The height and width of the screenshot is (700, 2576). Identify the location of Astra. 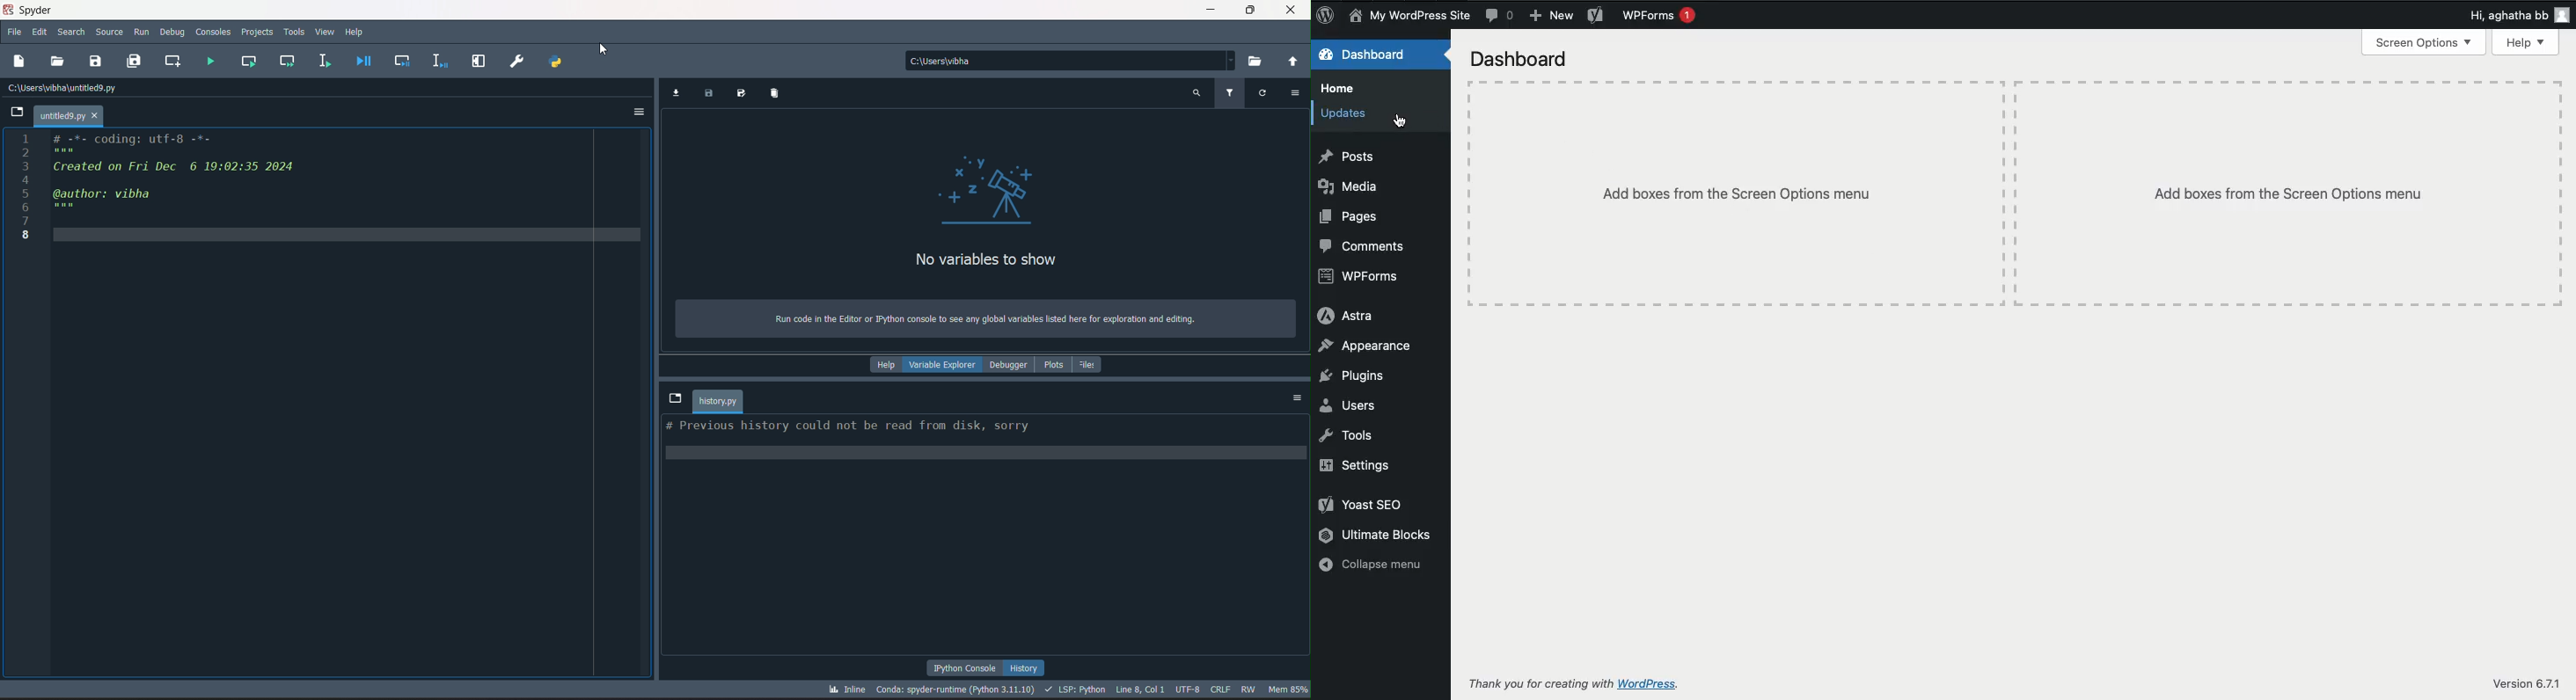
(1345, 316).